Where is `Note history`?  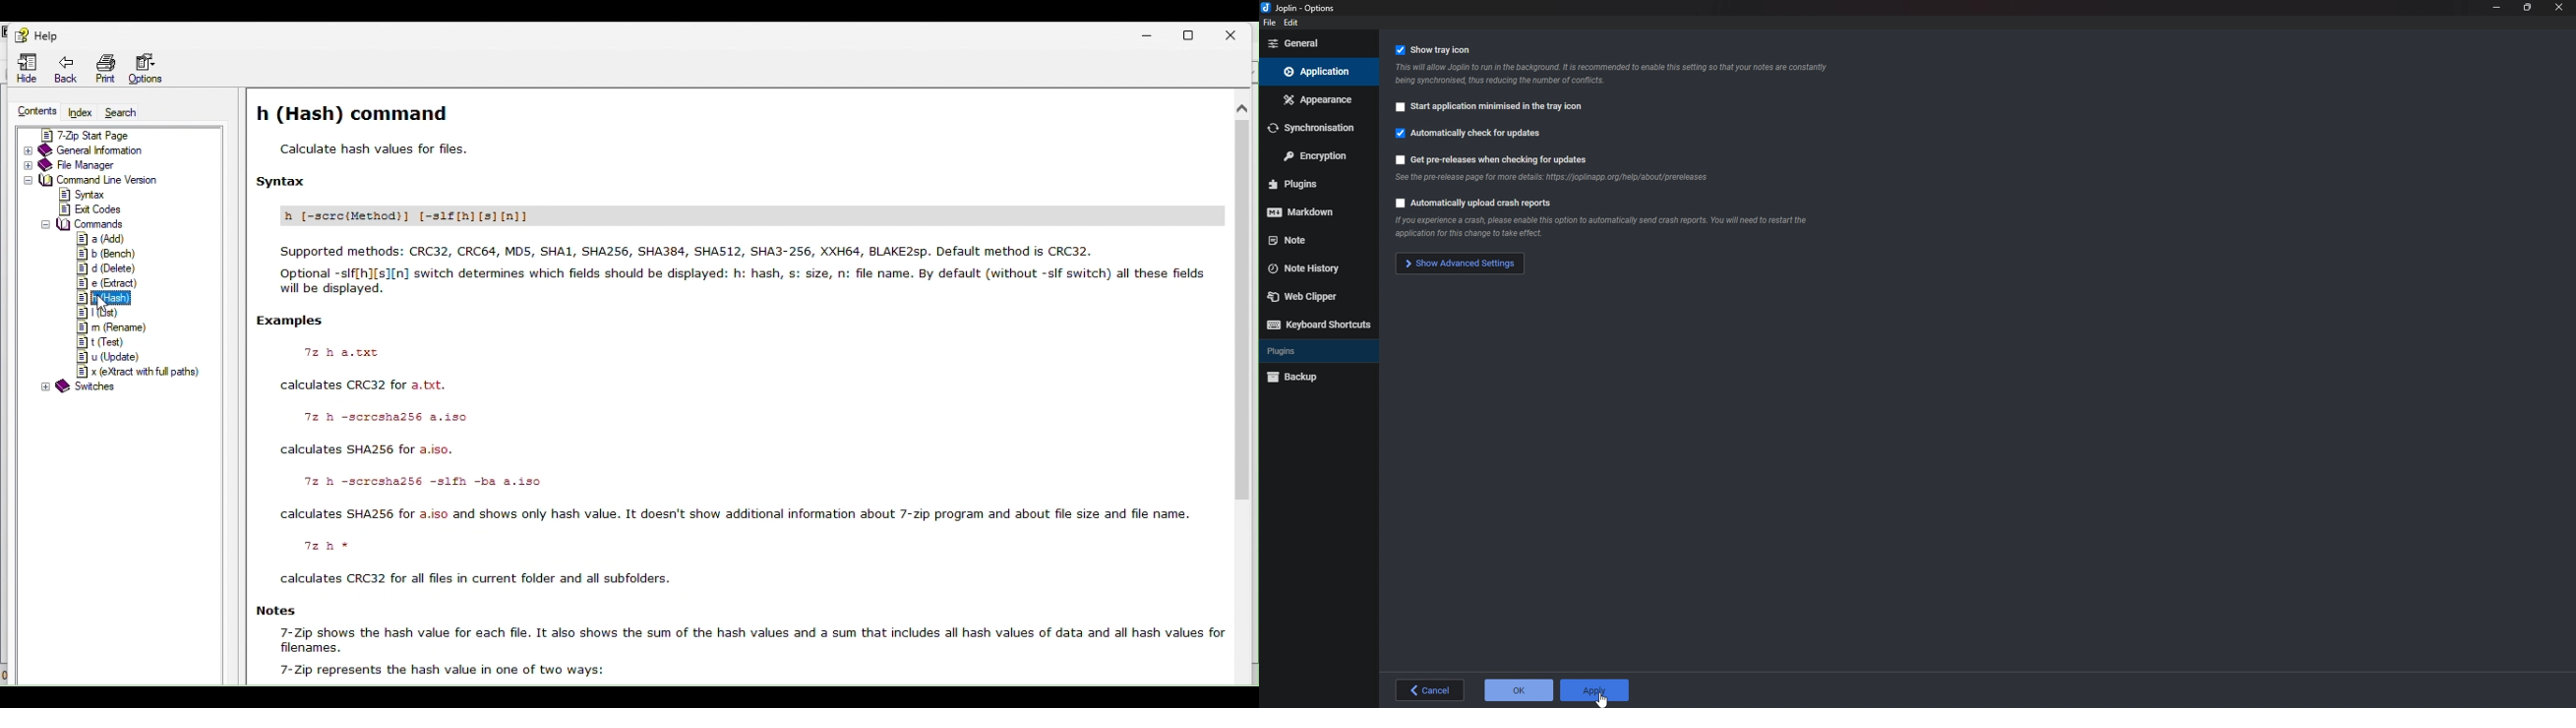
Note history is located at coordinates (1310, 269).